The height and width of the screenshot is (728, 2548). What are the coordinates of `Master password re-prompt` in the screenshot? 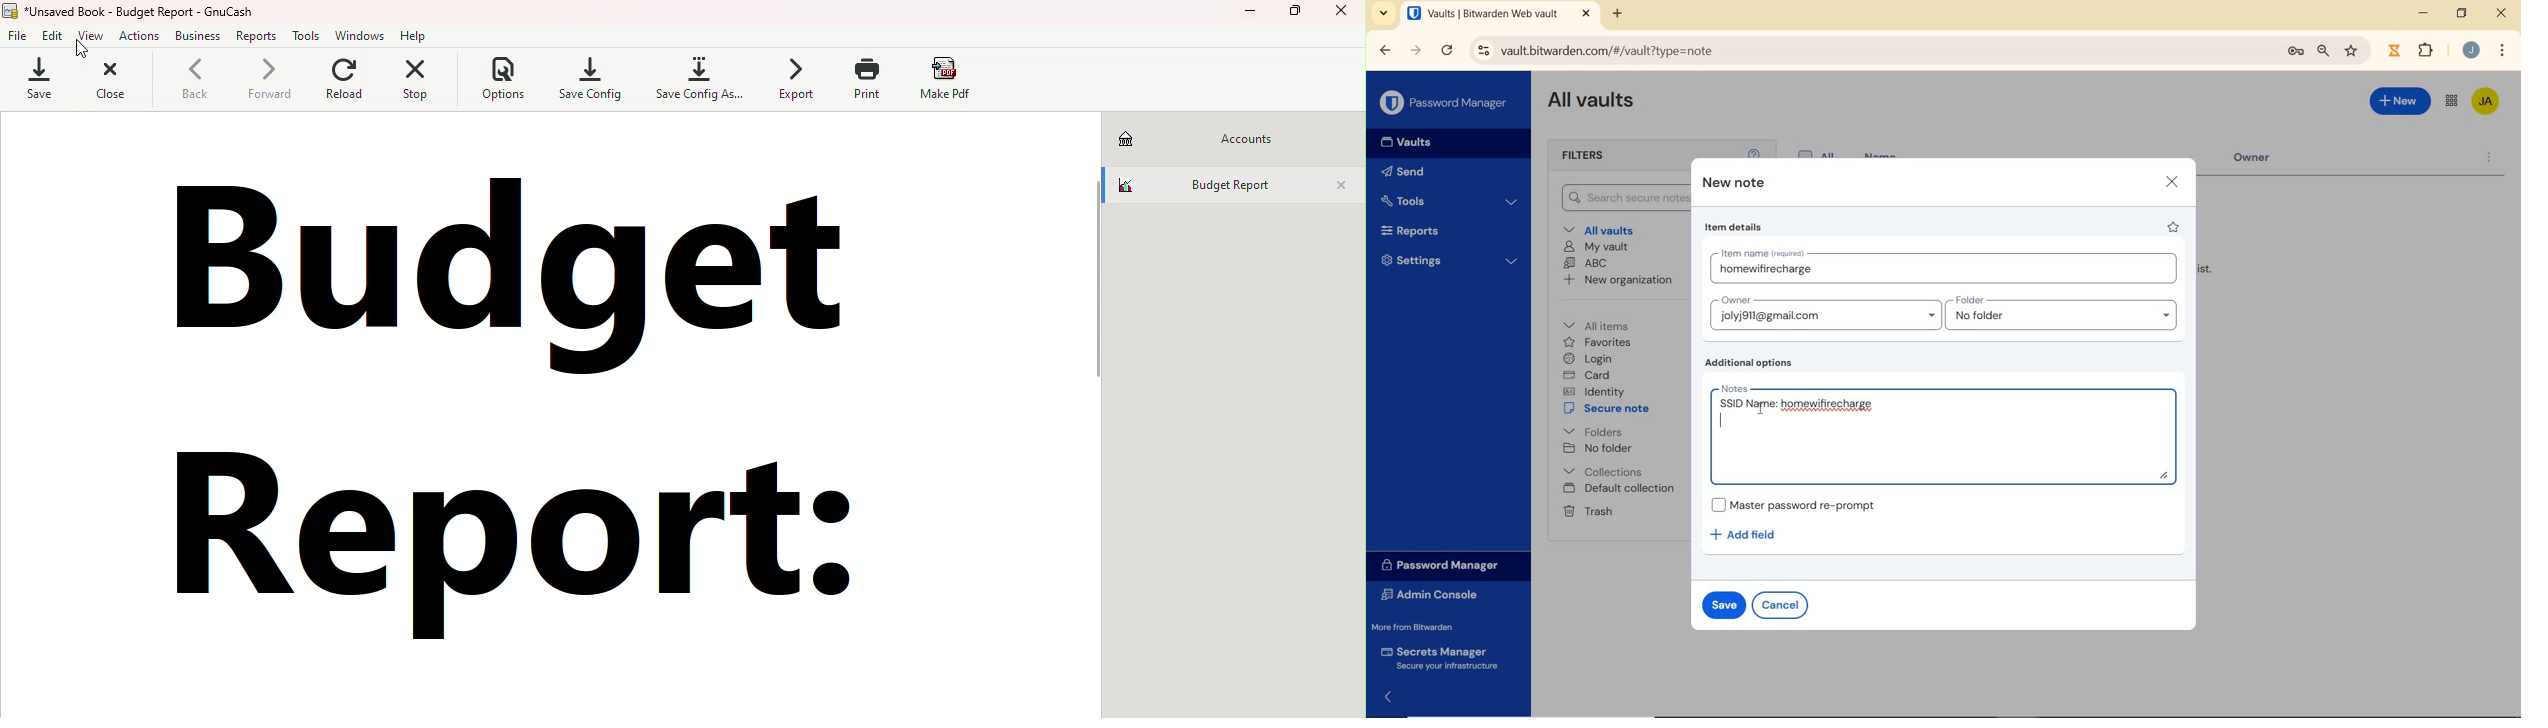 It's located at (1801, 504).